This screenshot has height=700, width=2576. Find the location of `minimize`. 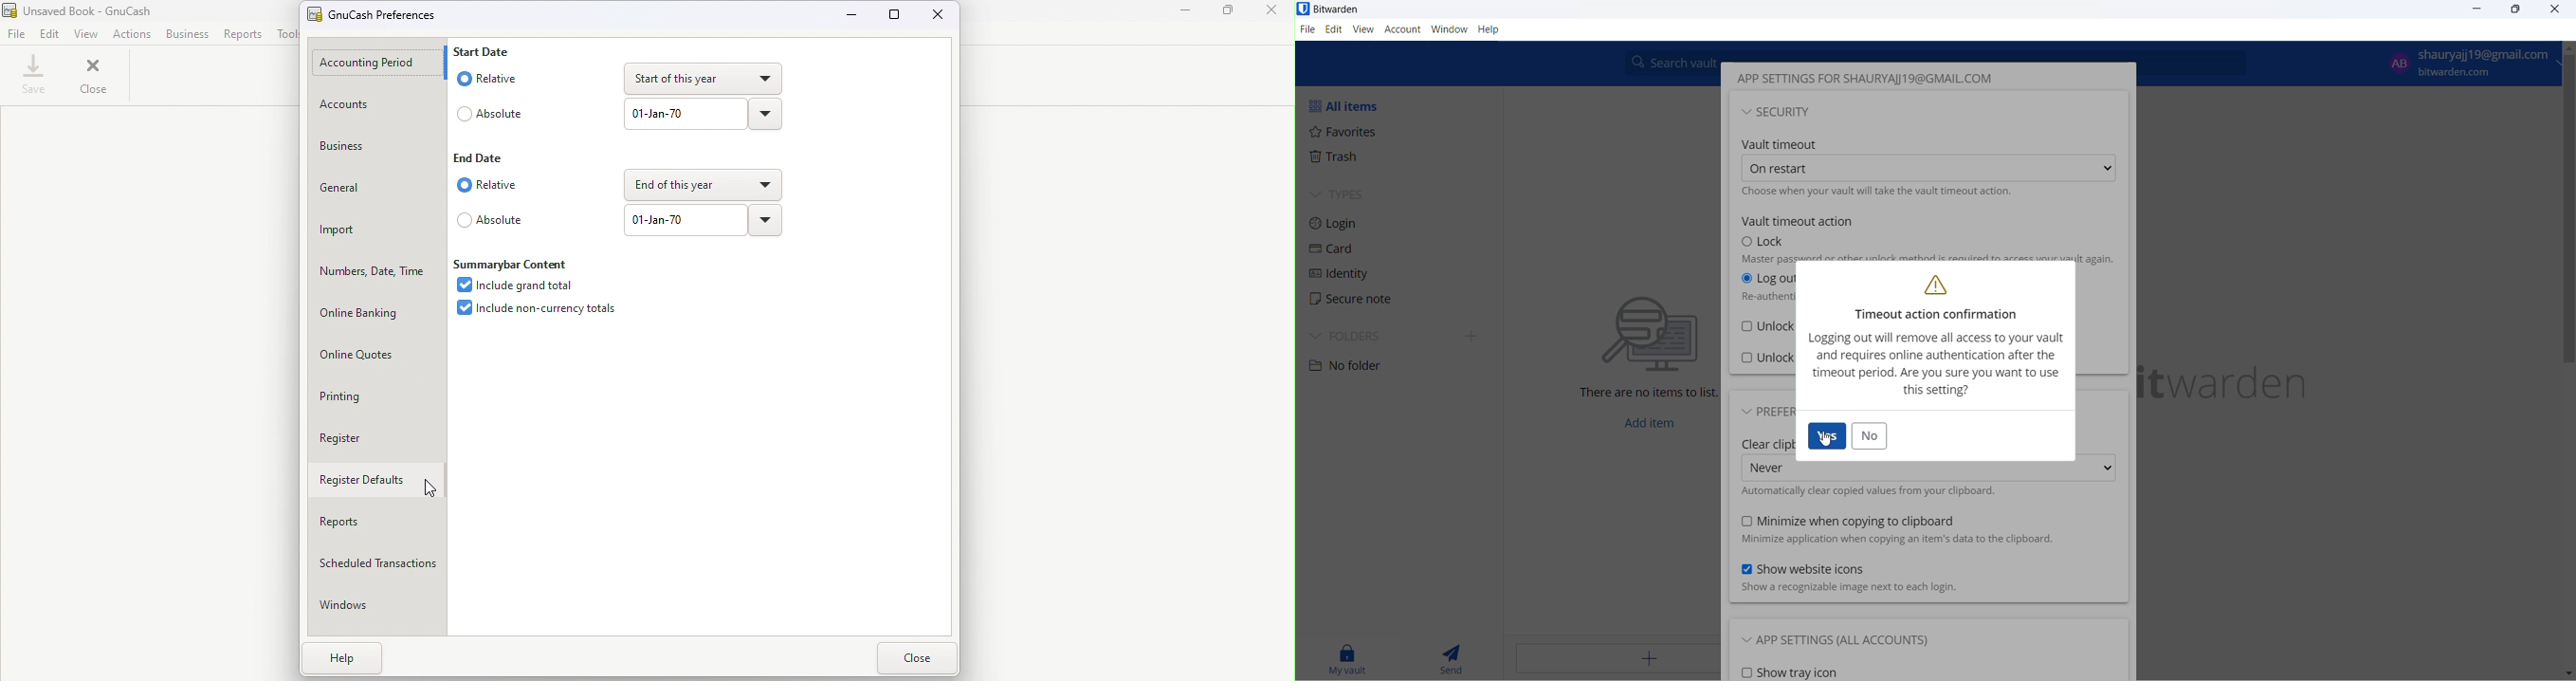

minimize is located at coordinates (2482, 11).